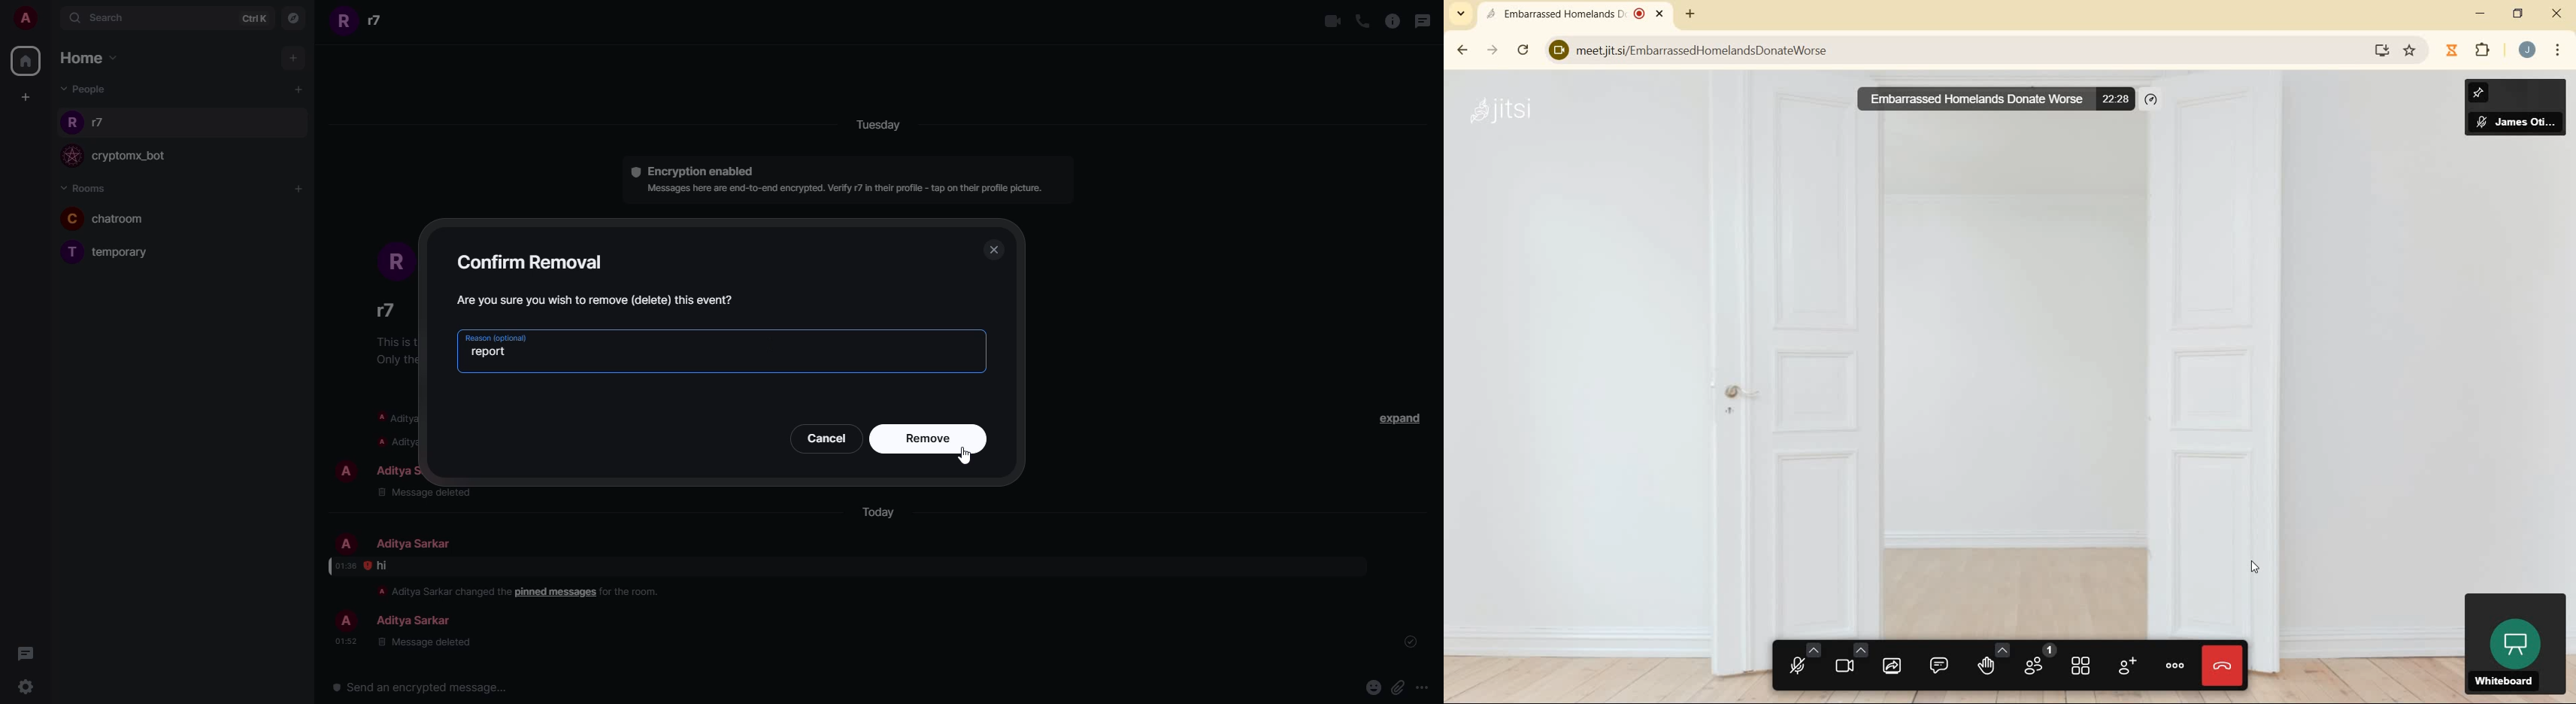 This screenshot has height=728, width=2576. I want to click on room, so click(138, 253).